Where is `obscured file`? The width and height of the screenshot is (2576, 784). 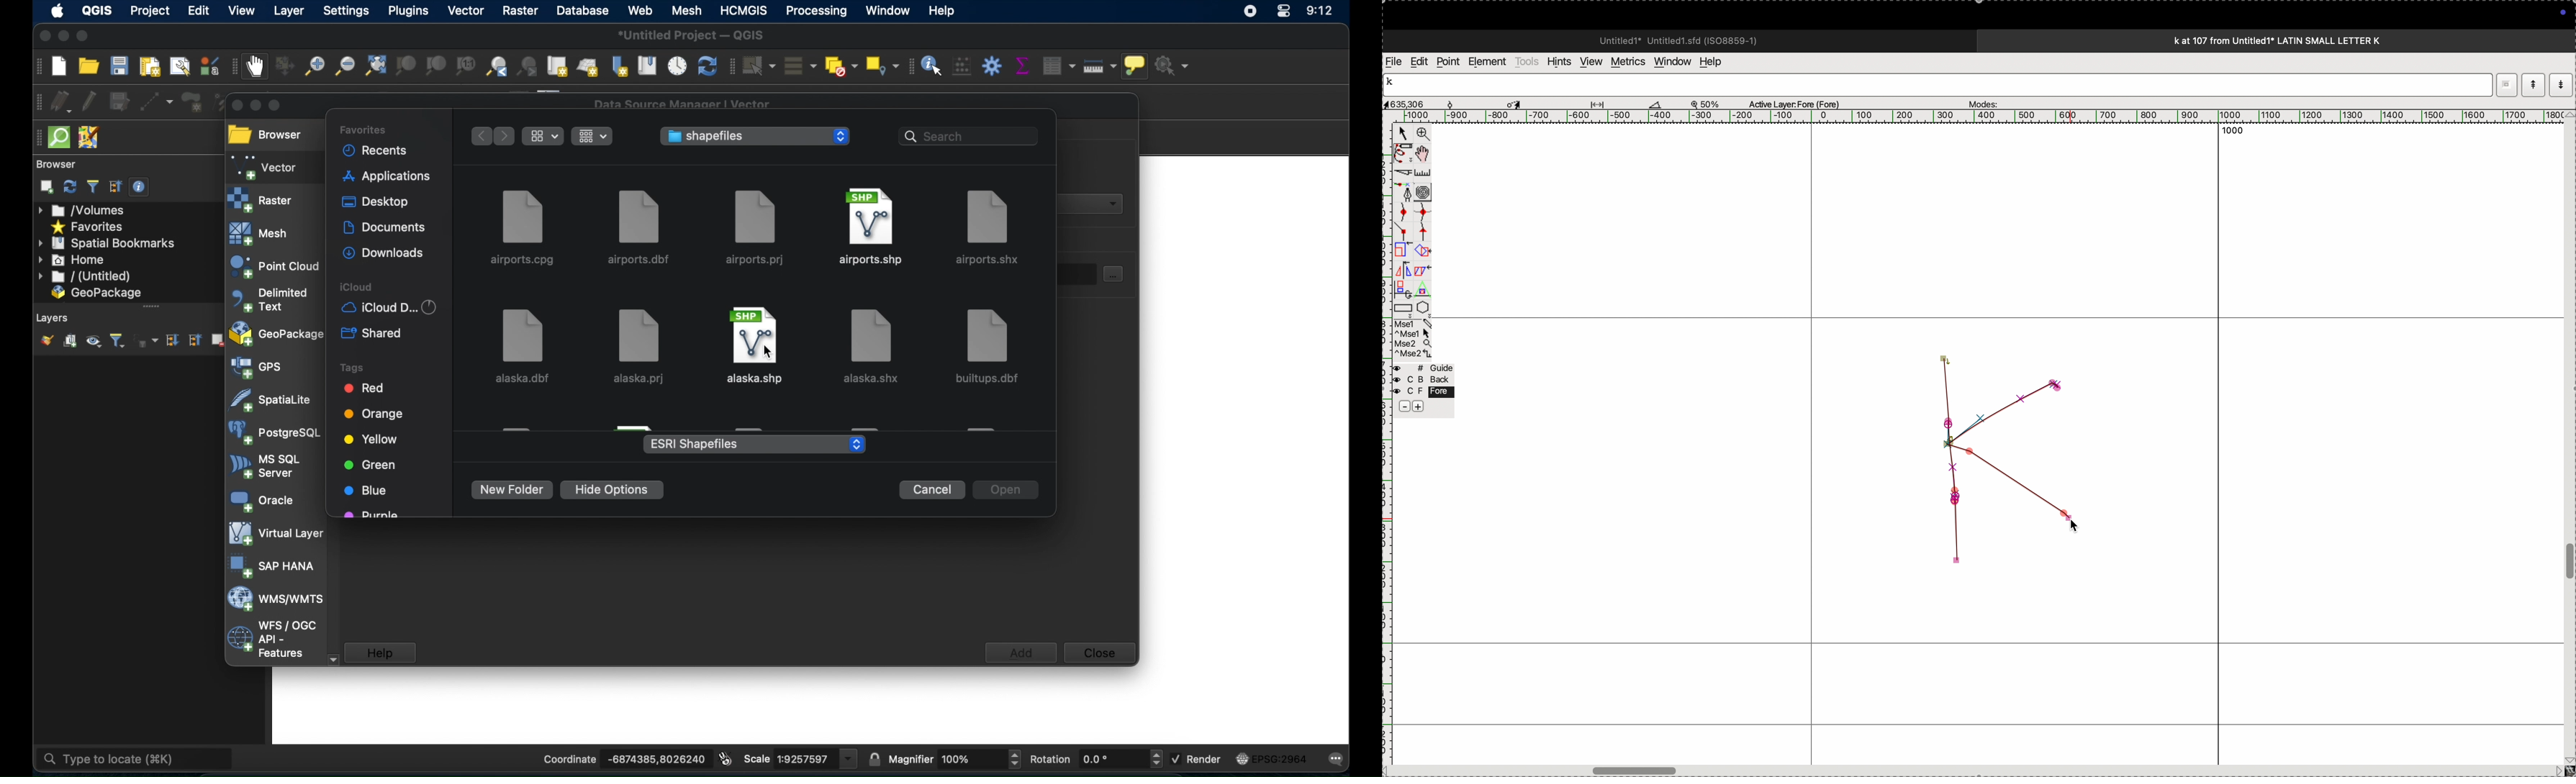 obscured file is located at coordinates (864, 429).